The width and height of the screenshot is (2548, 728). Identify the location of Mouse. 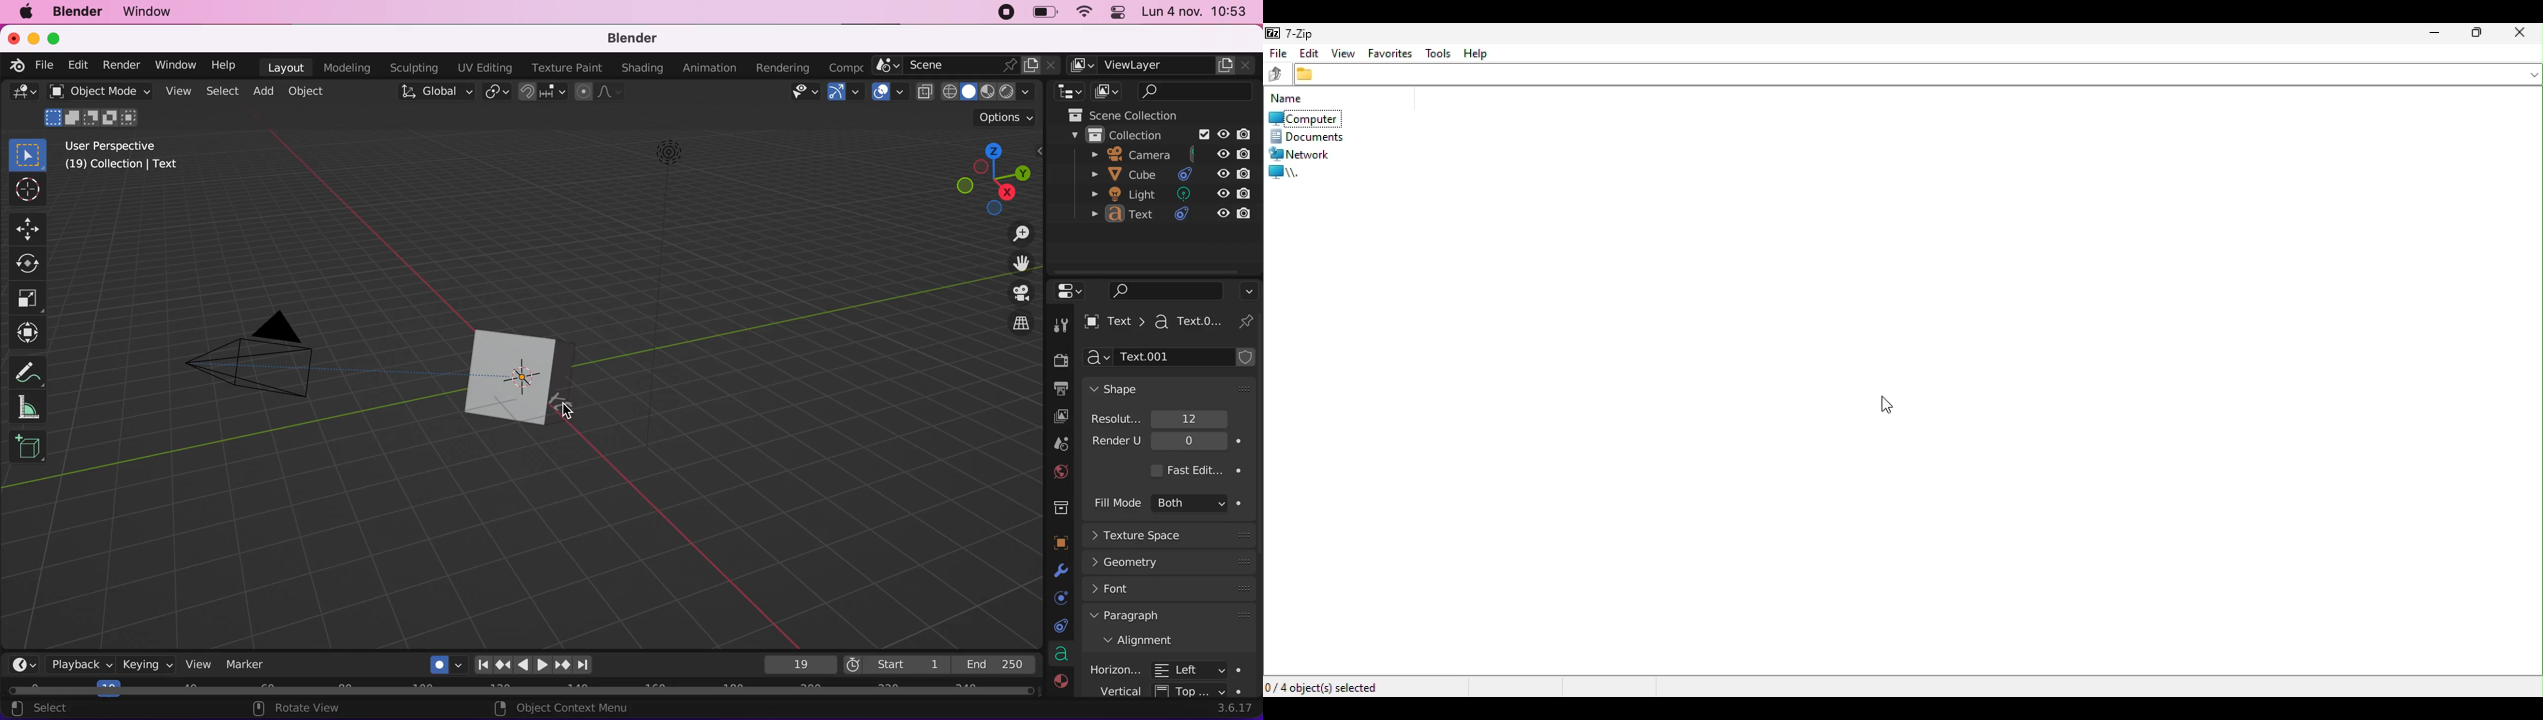
(1893, 401).